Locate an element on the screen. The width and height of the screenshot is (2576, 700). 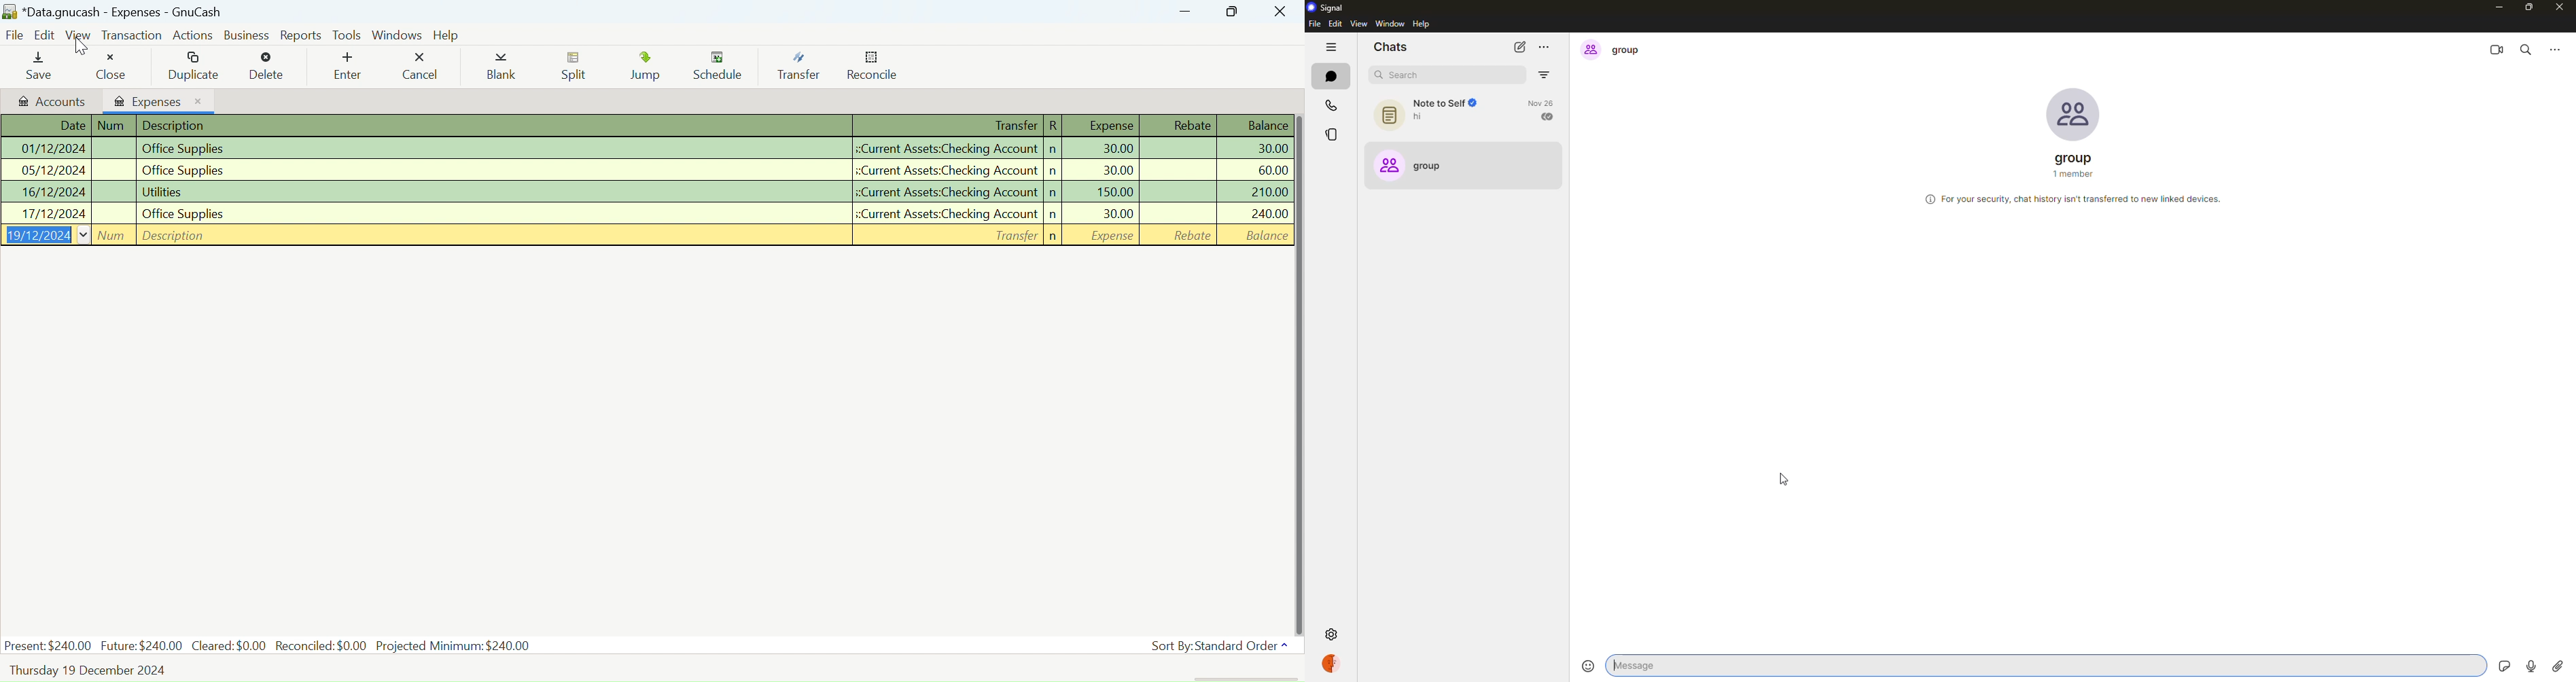
Utilities Transaction is located at coordinates (644, 192).